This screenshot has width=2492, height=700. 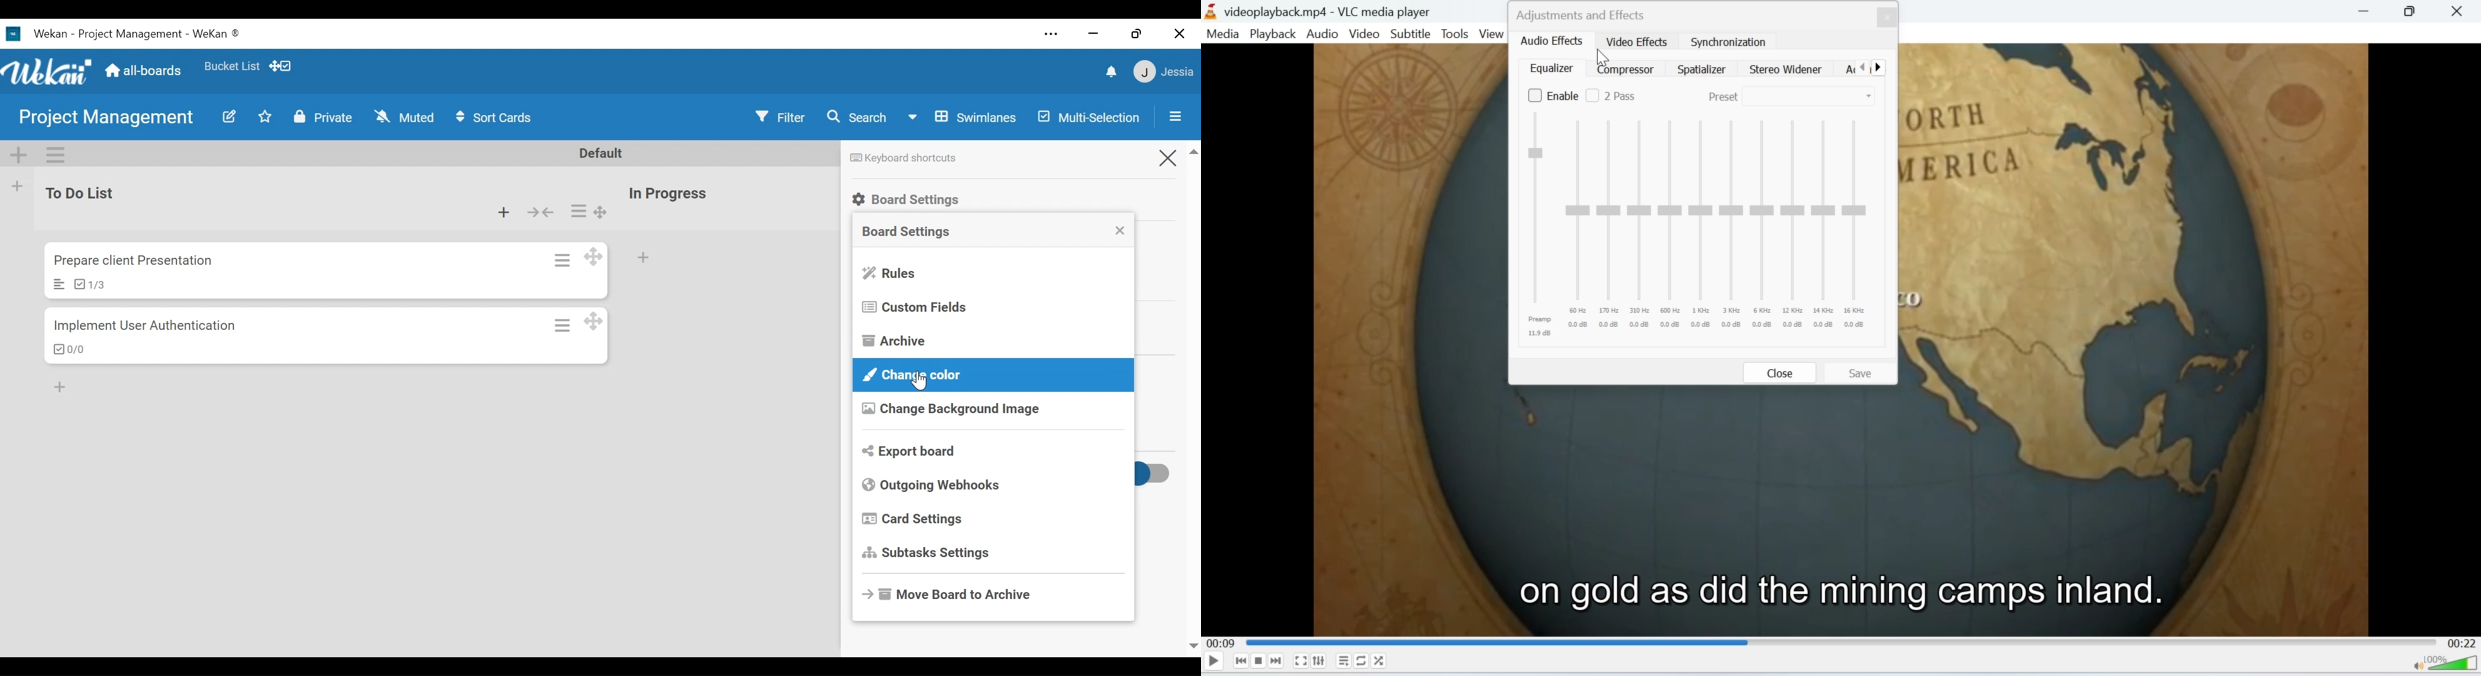 I want to click on List Name, so click(x=670, y=194).